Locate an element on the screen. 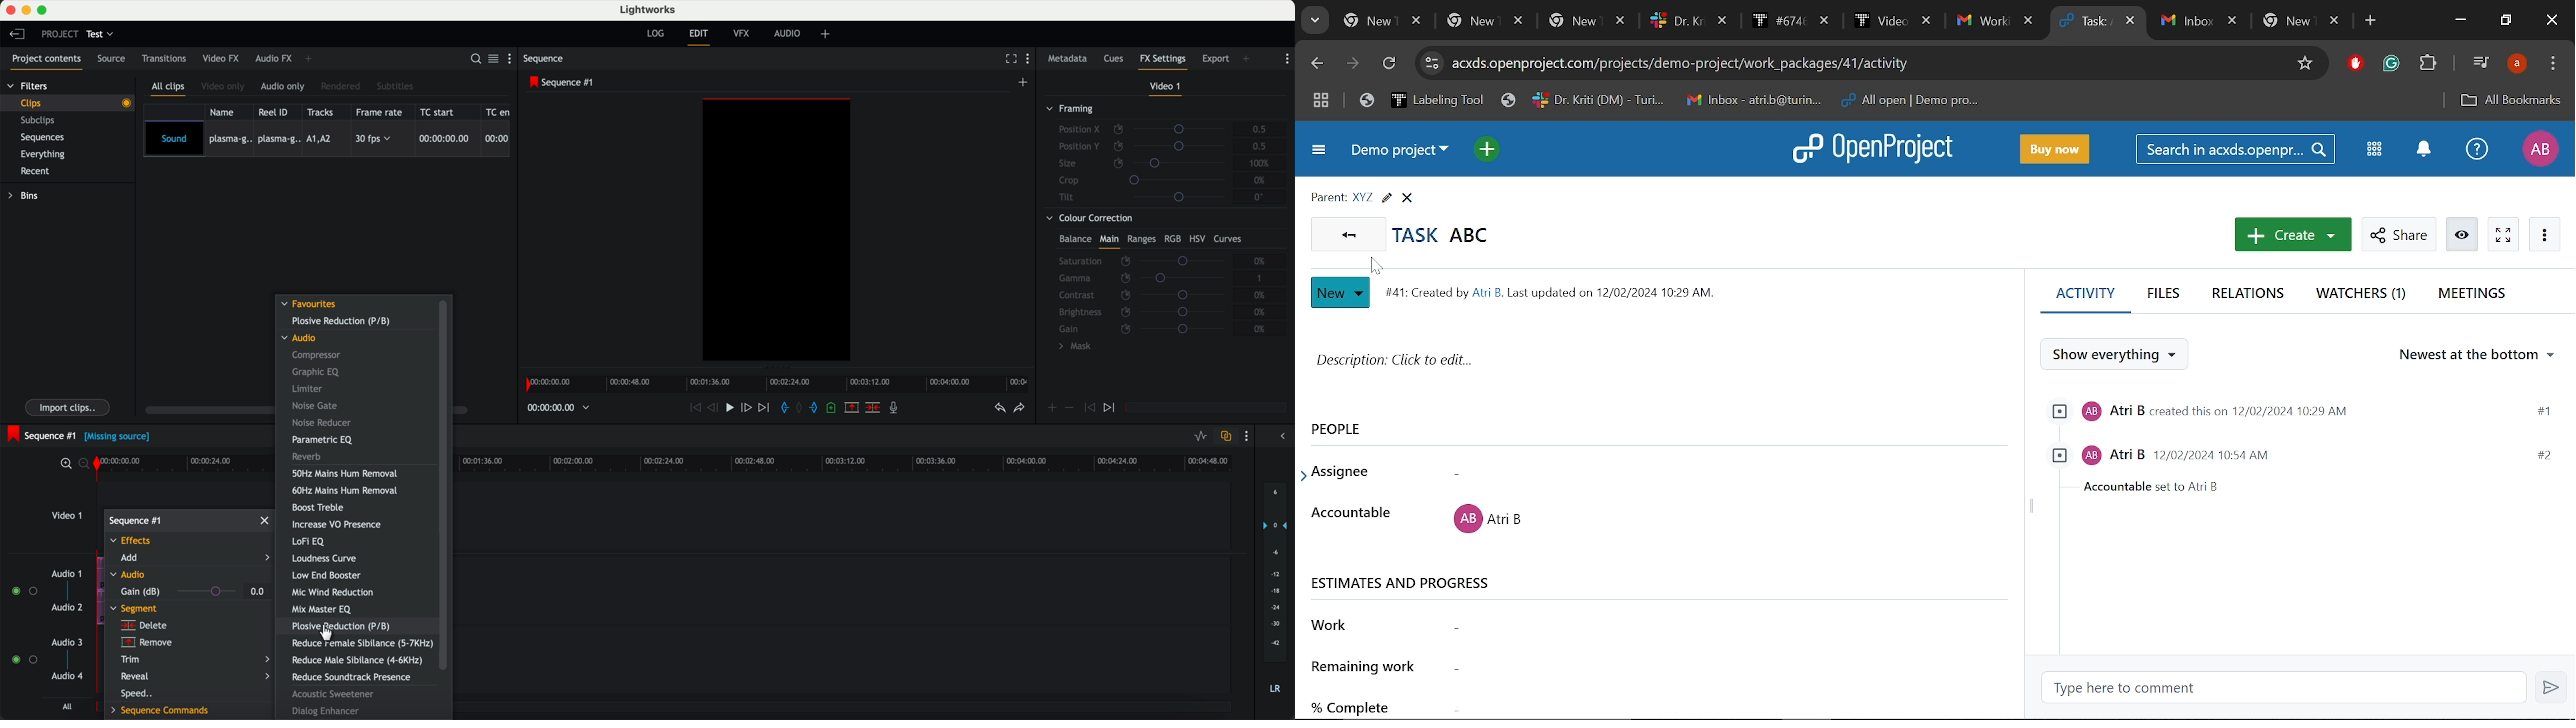 The width and height of the screenshot is (2576, 728). audio FX is located at coordinates (273, 59).